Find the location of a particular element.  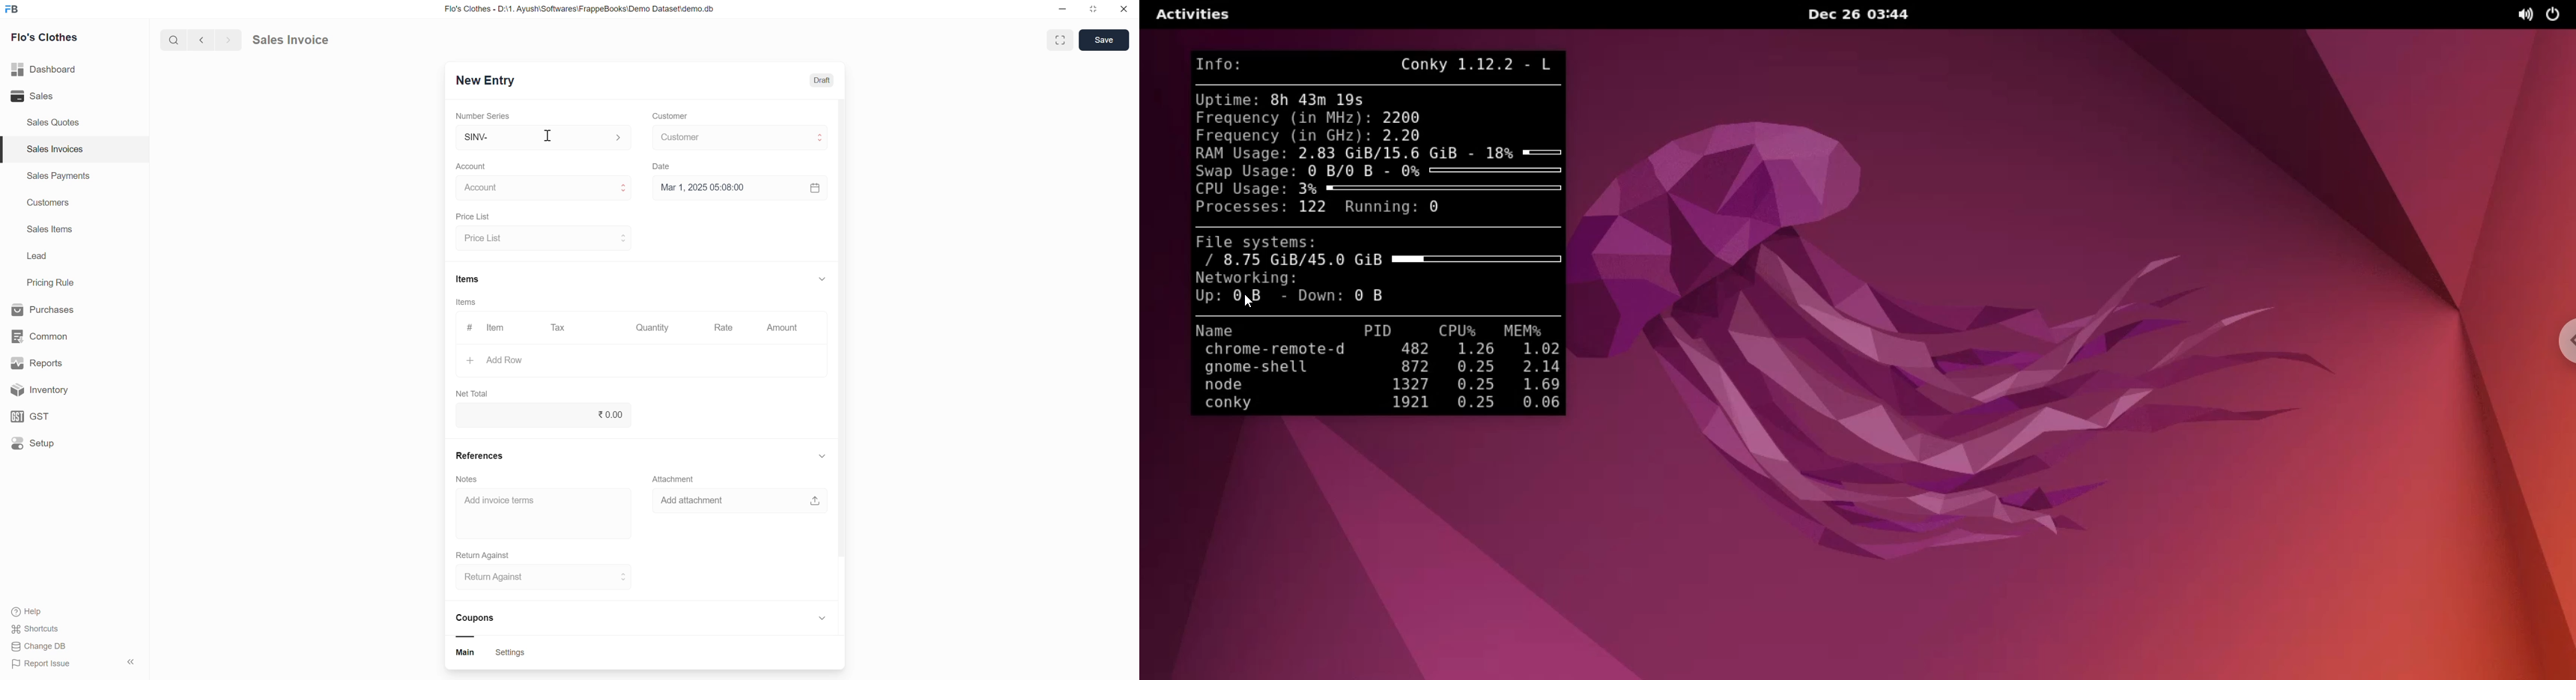

Help is located at coordinates (48, 611).